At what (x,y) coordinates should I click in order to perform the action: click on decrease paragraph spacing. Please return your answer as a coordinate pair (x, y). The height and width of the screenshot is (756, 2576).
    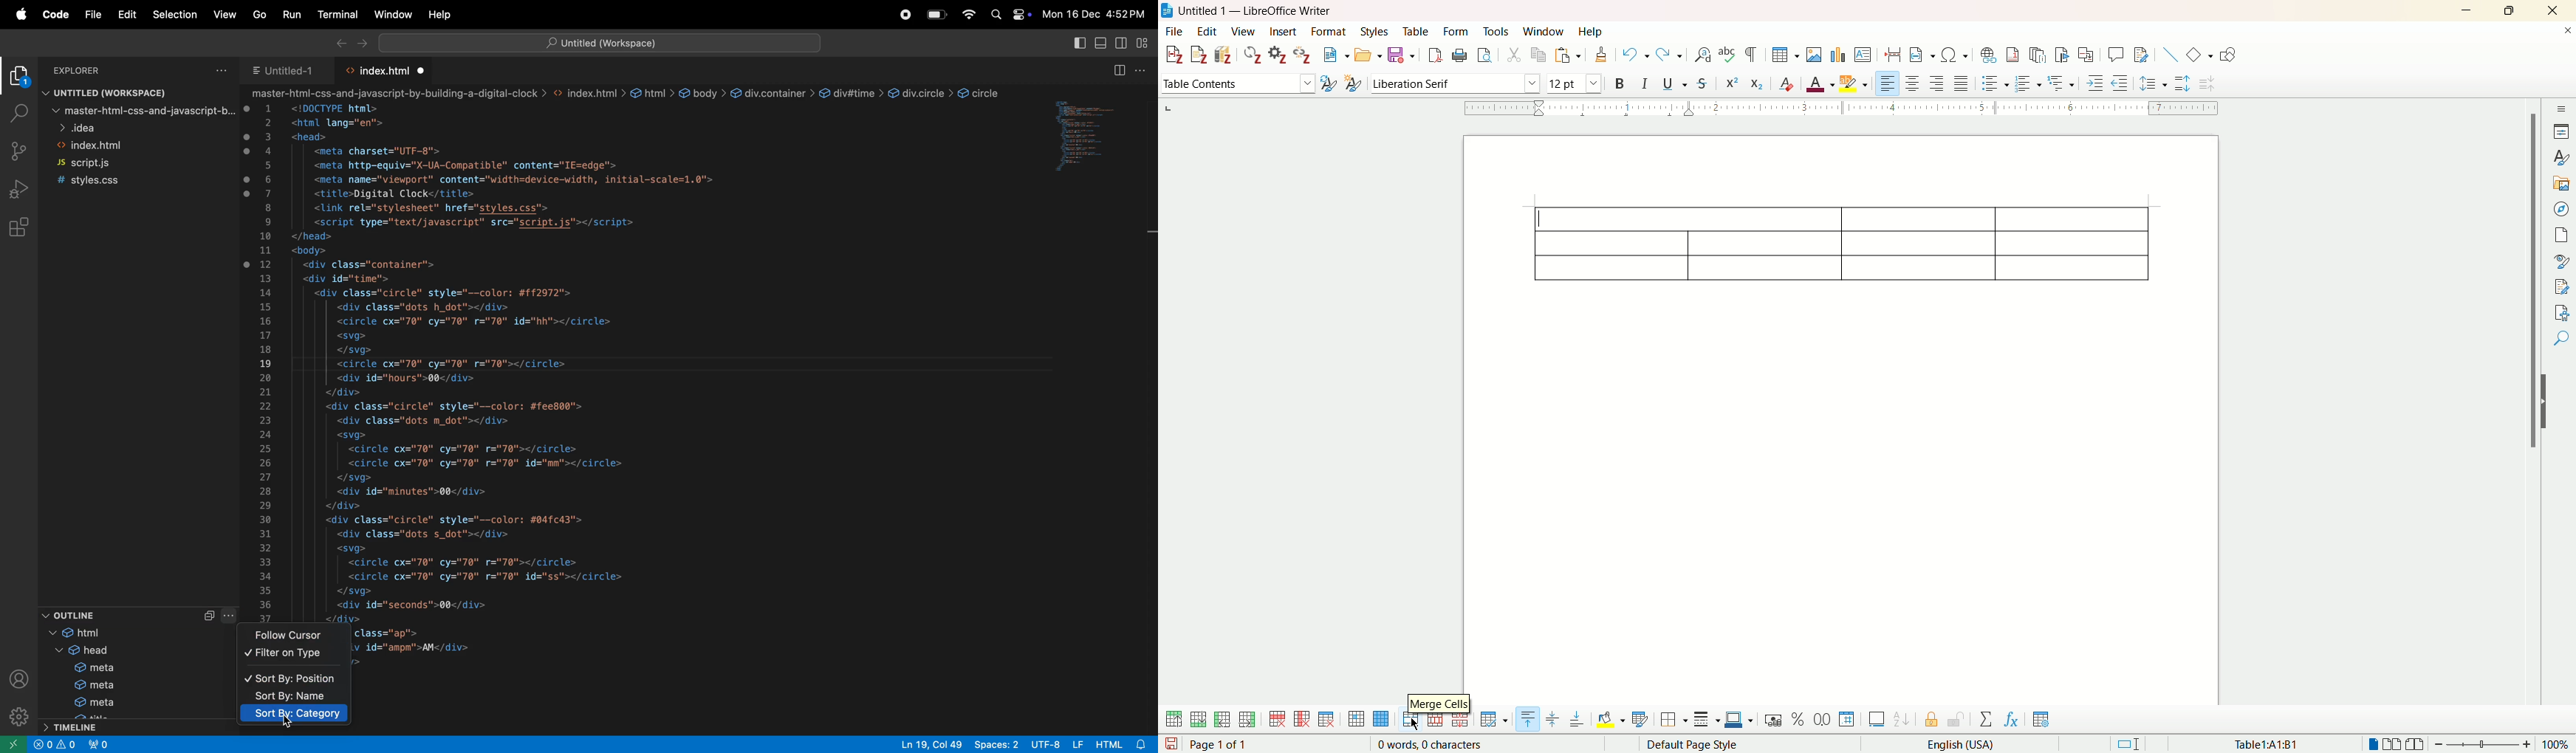
    Looking at the image, I should click on (2206, 84).